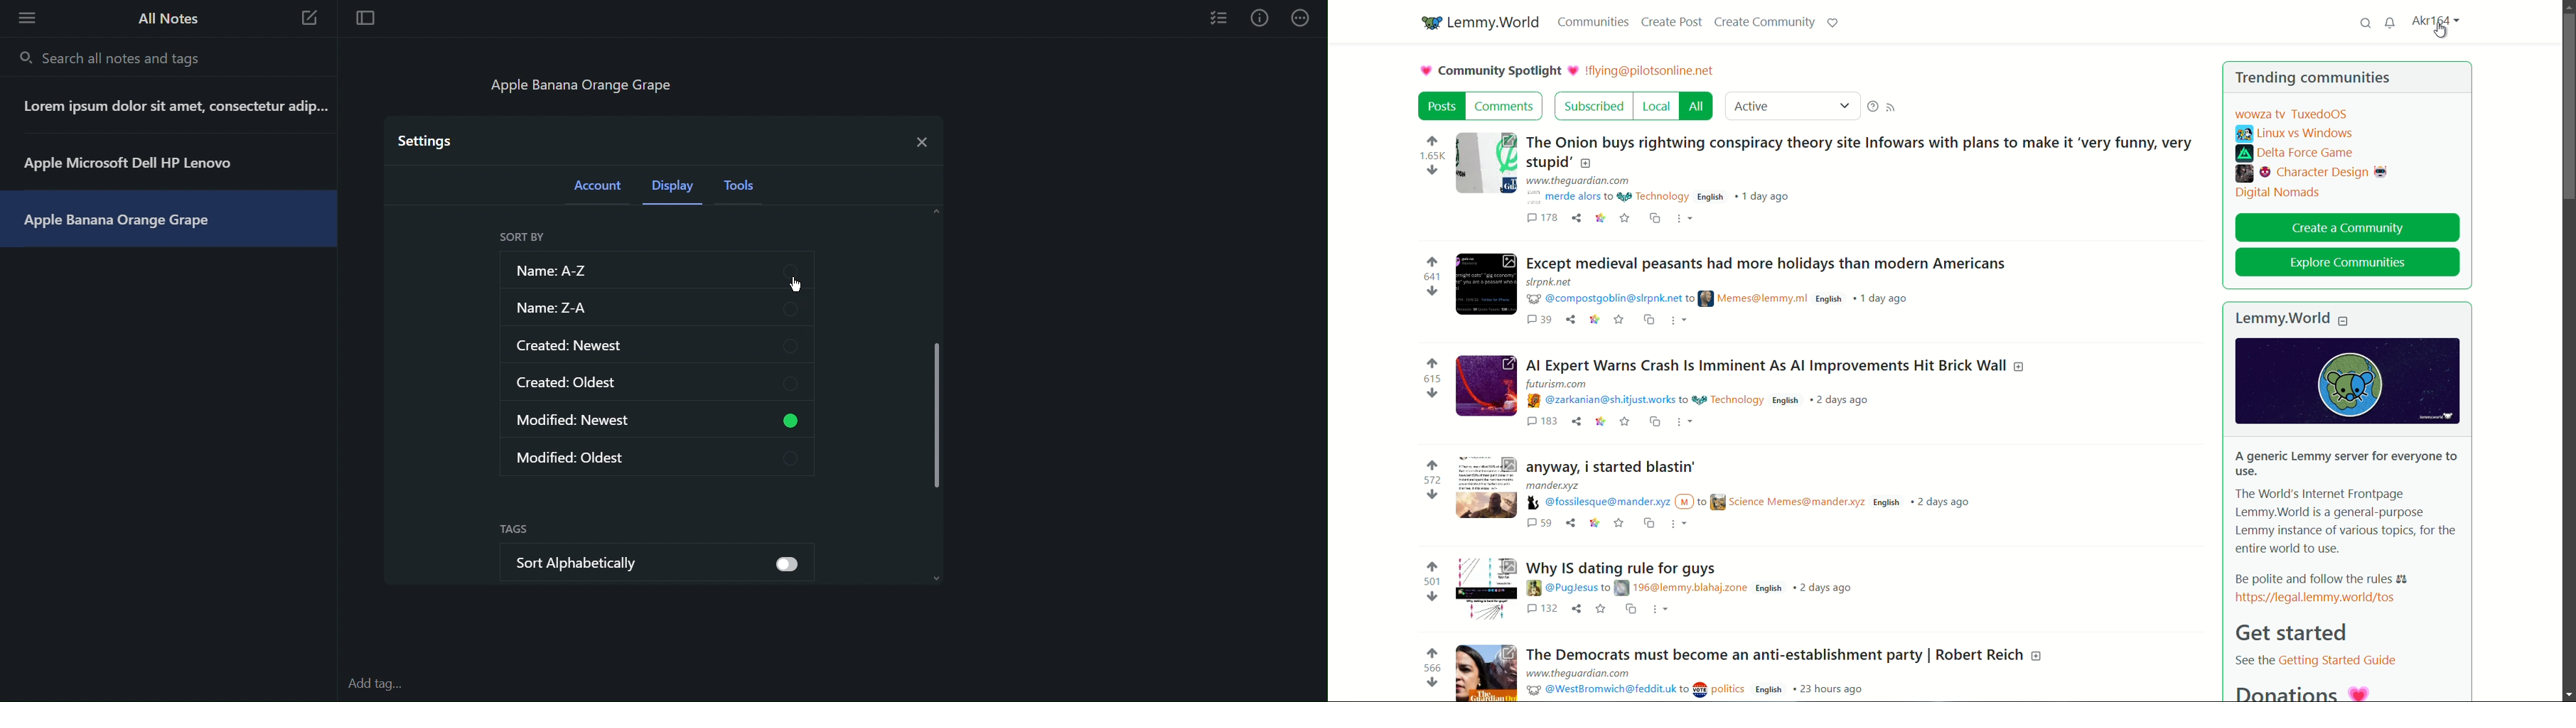  What do you see at coordinates (676, 190) in the screenshot?
I see `Display` at bounding box center [676, 190].